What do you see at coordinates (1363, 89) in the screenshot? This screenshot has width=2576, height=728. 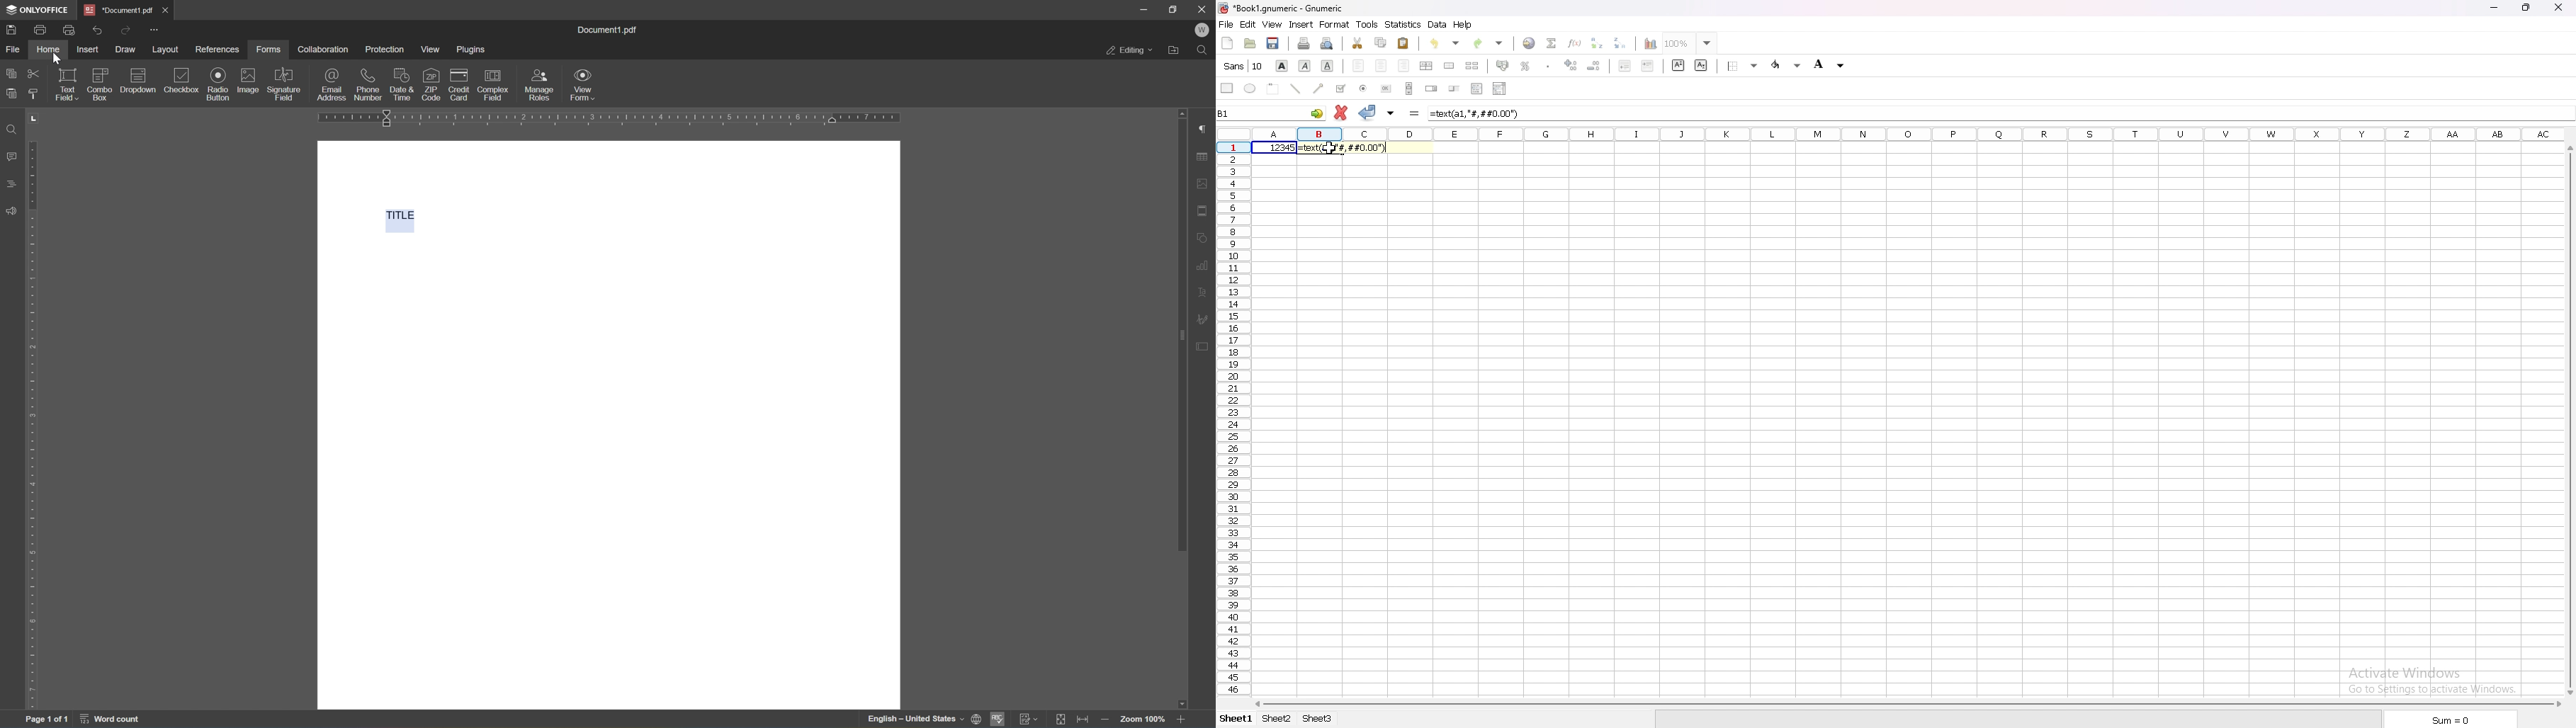 I see `radio button` at bounding box center [1363, 89].